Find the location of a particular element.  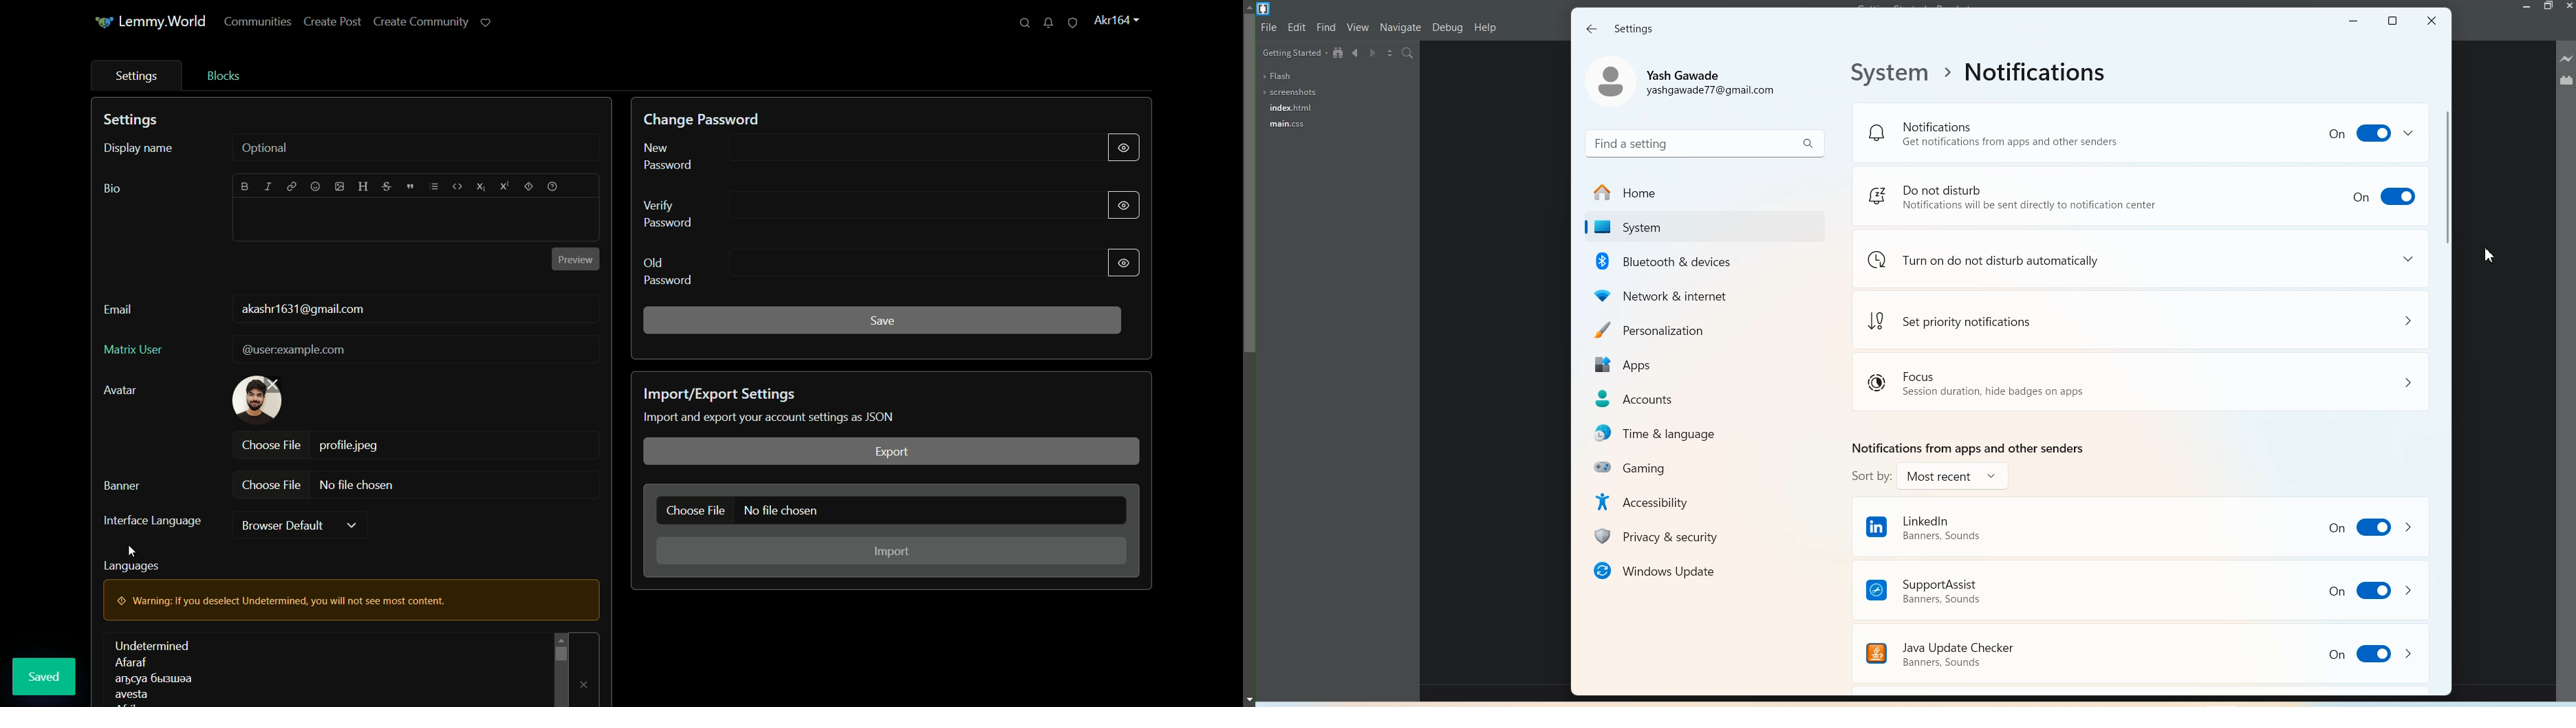

Maximize is located at coordinates (2393, 19).